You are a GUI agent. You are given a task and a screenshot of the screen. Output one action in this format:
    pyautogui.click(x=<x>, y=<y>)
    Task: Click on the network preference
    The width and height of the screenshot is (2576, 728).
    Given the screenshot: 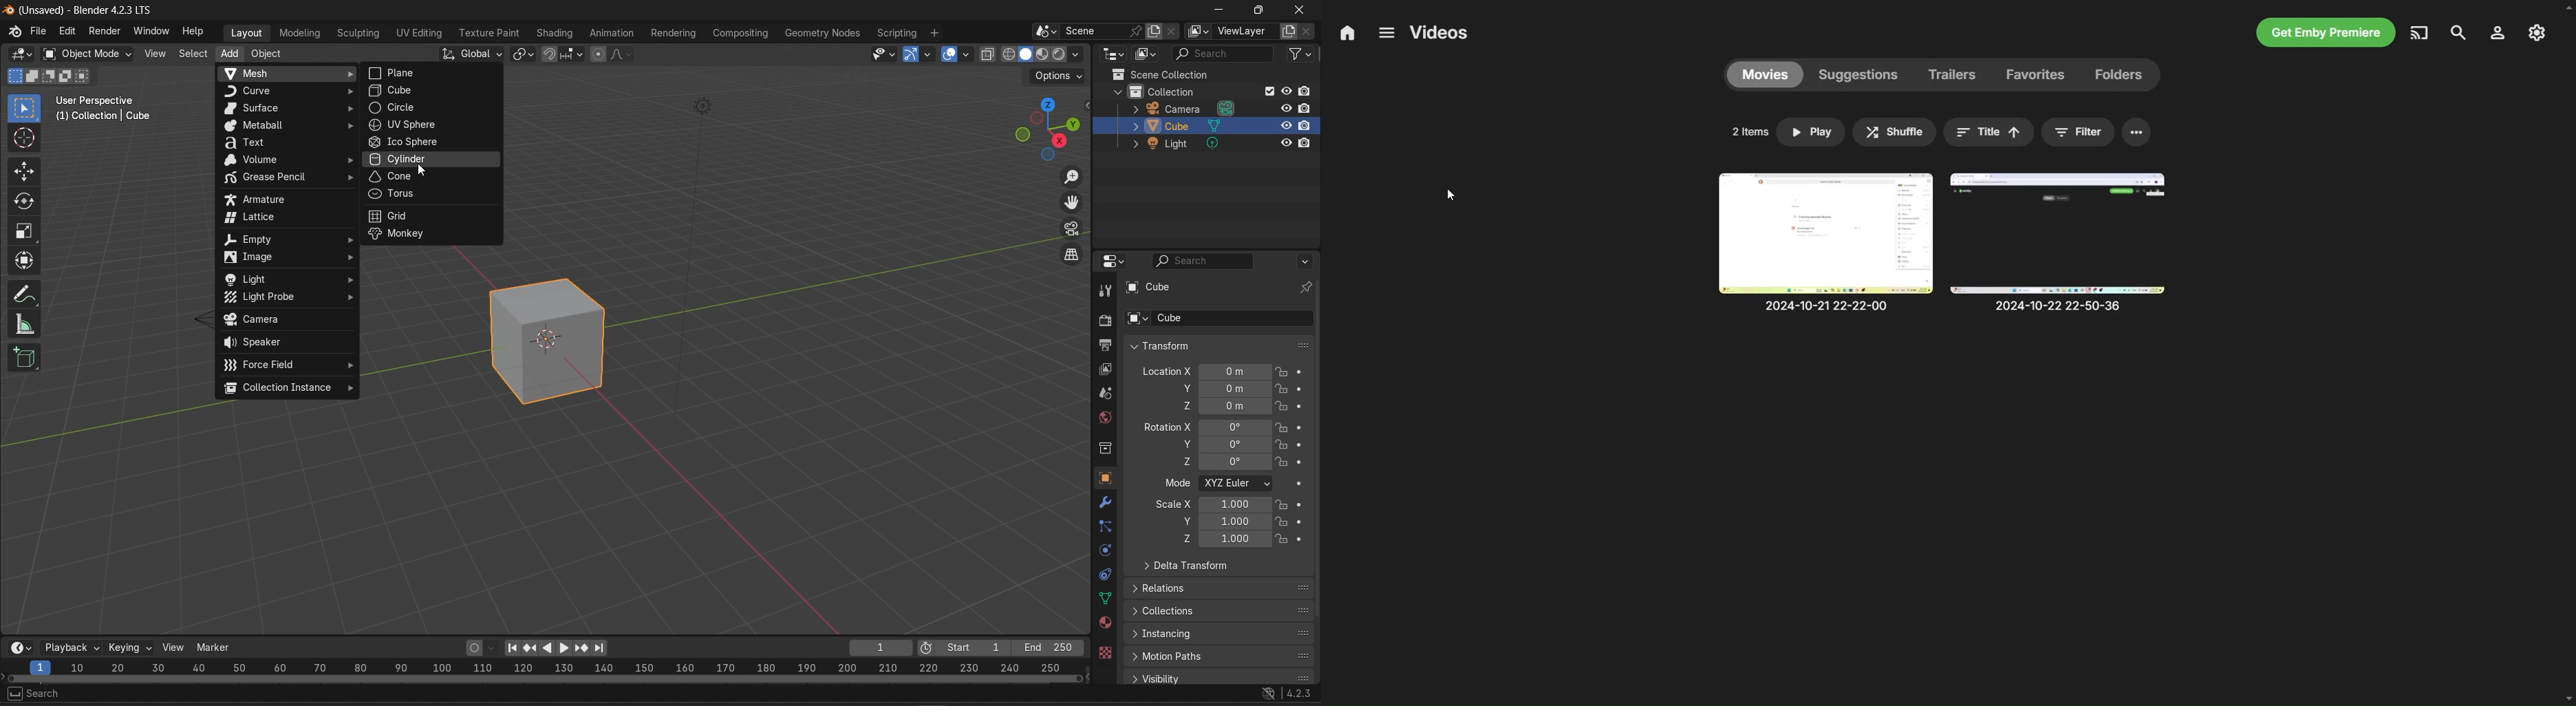 What is the action you would take?
    pyautogui.click(x=1269, y=694)
    